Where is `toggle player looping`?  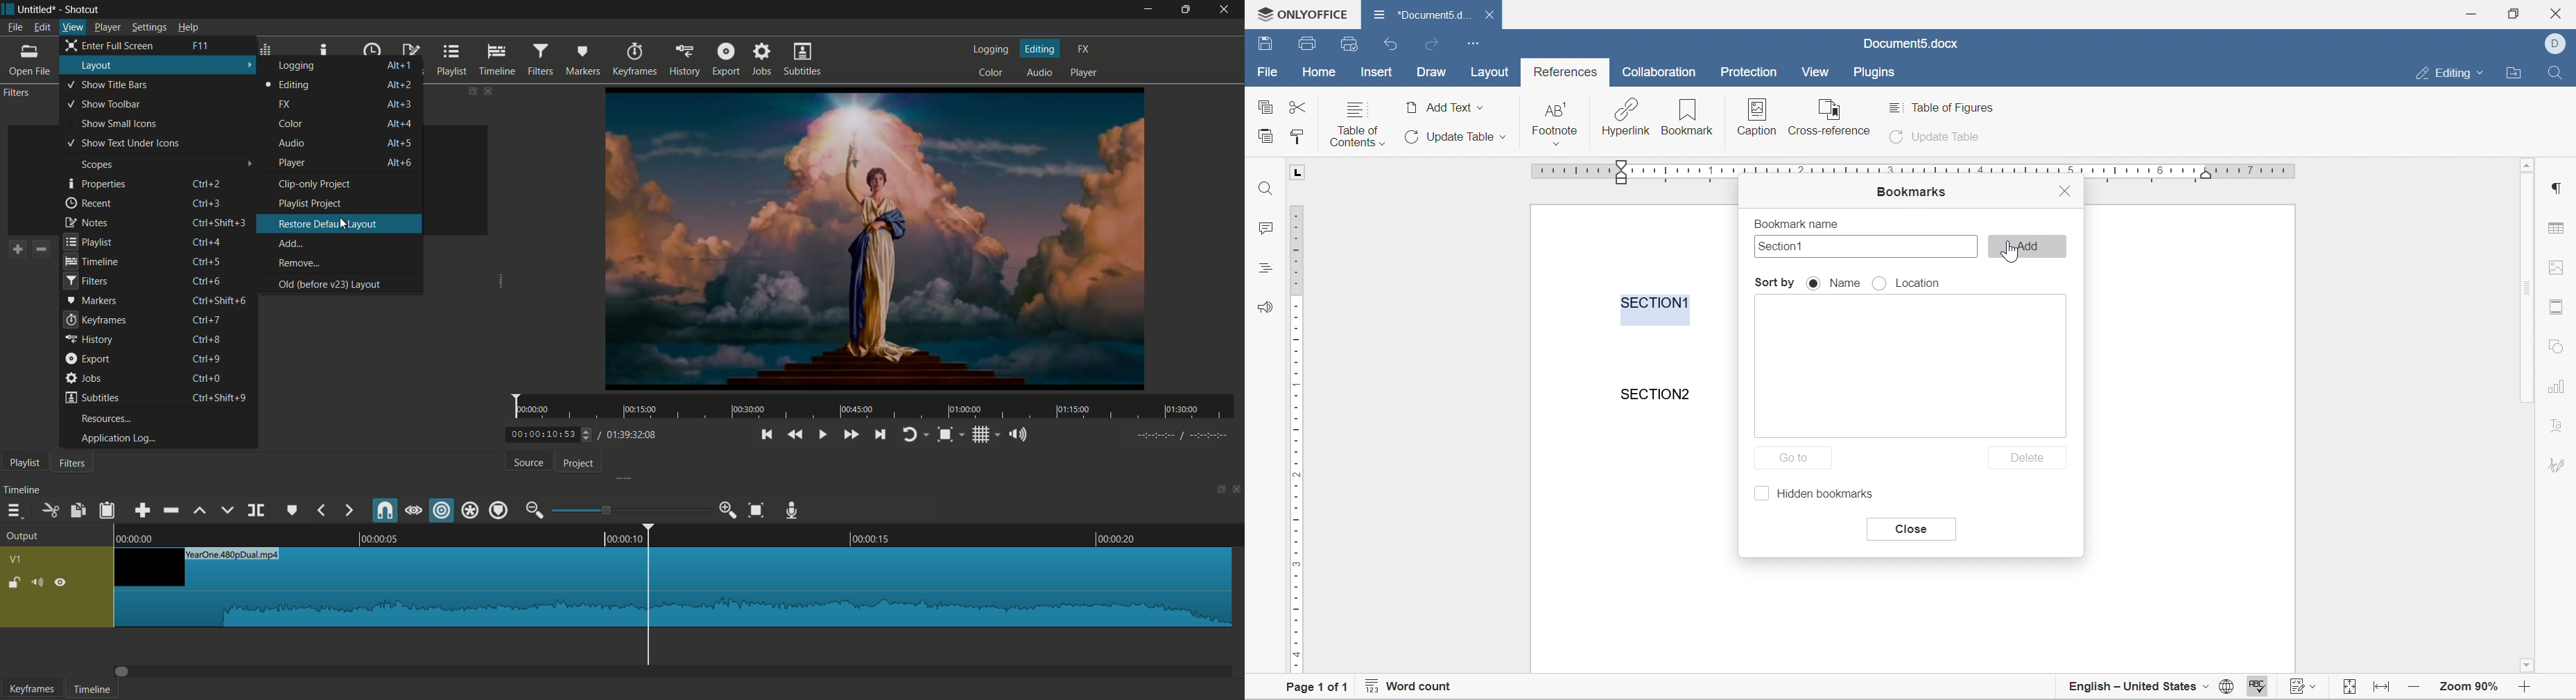 toggle player looping is located at coordinates (911, 434).